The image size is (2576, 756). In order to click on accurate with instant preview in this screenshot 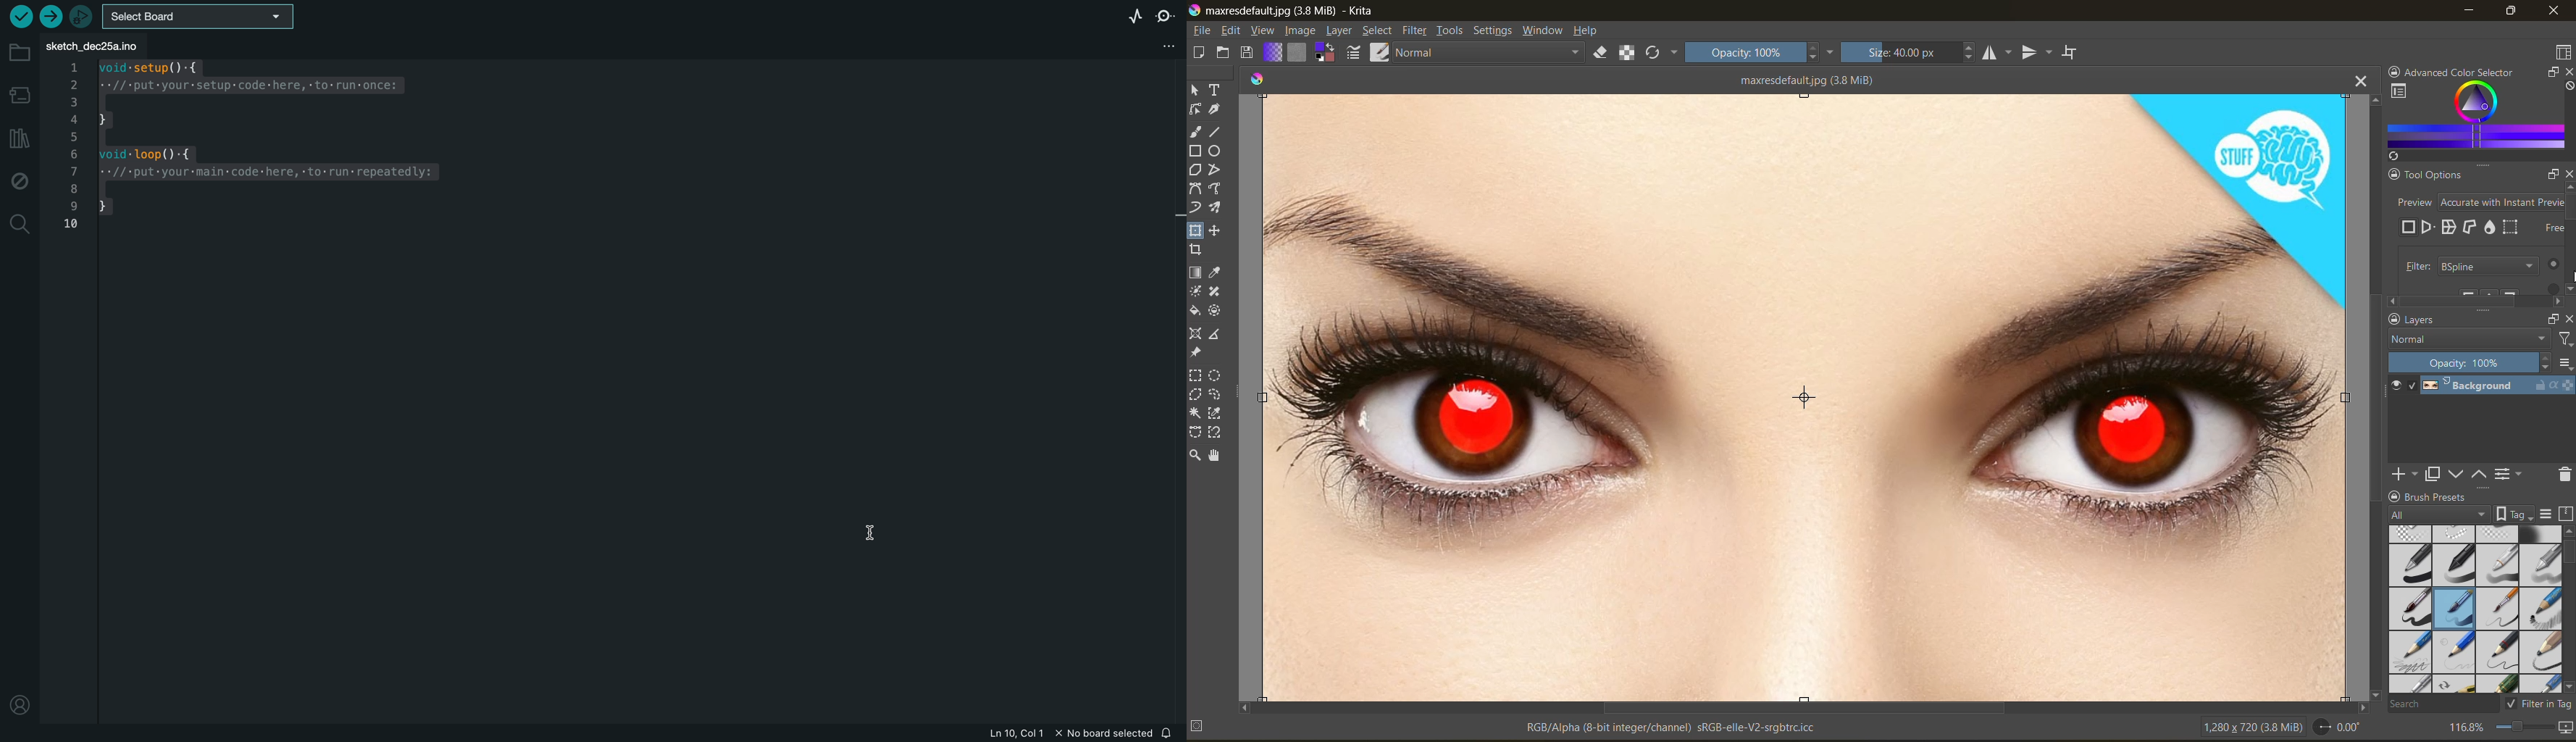, I will do `click(2500, 204)`.